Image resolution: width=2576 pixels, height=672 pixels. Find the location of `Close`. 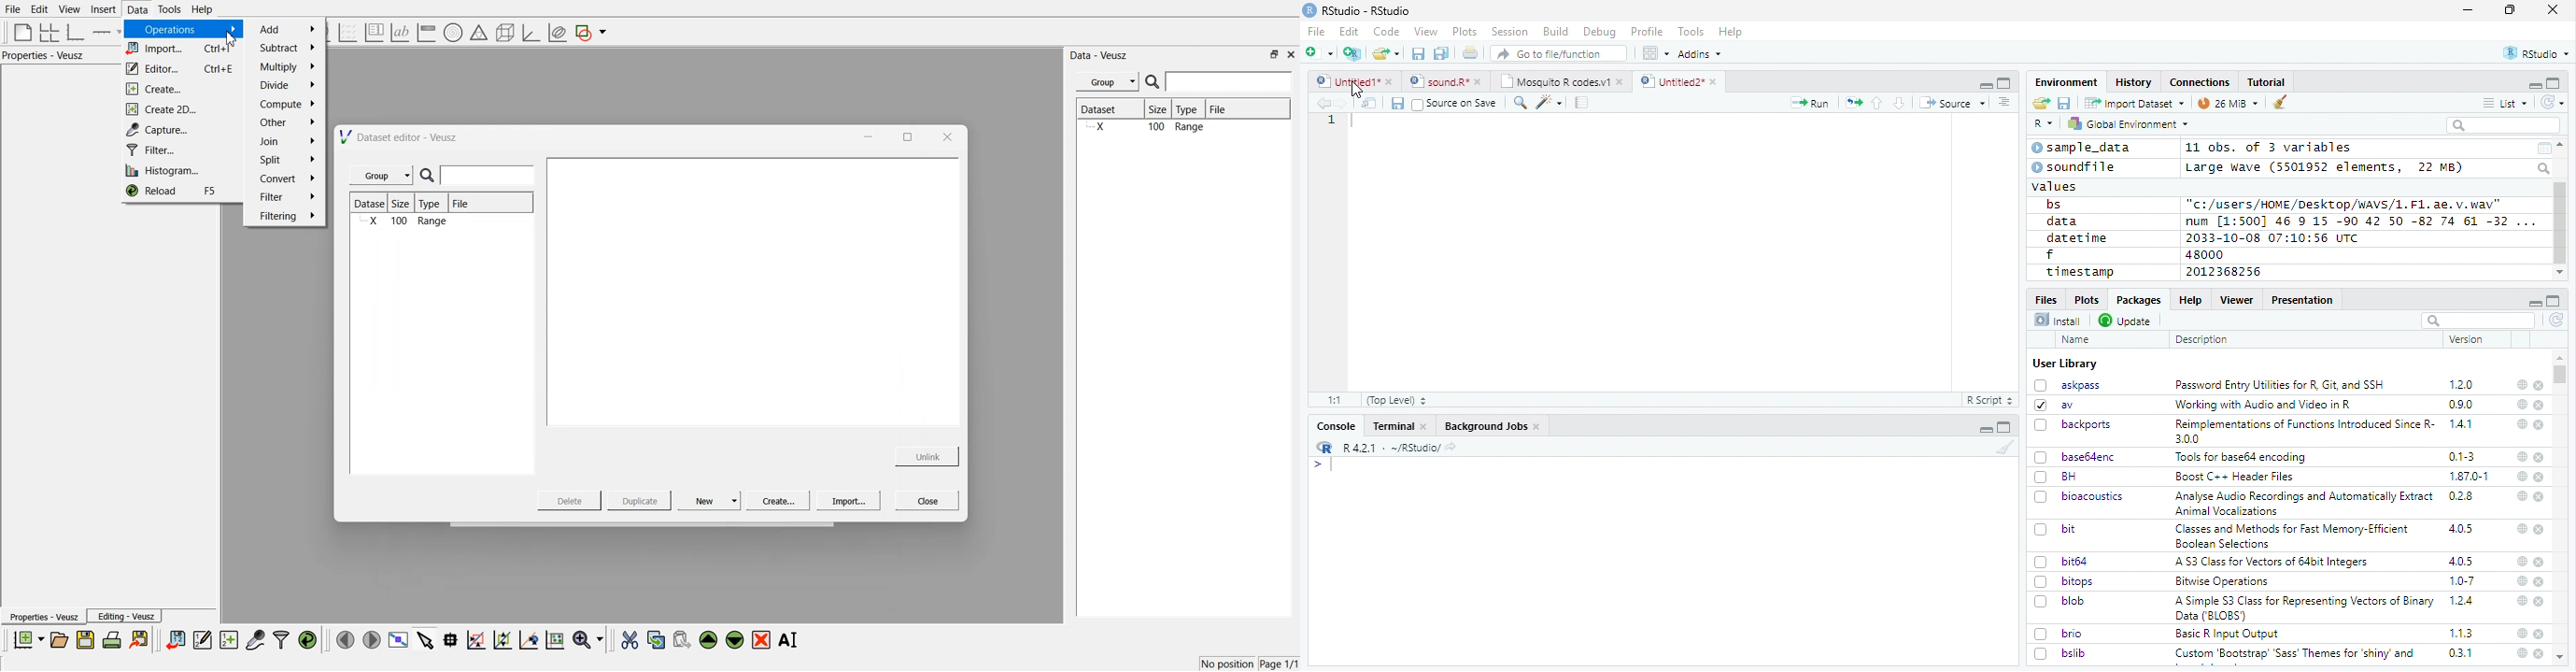

Close is located at coordinates (928, 500).